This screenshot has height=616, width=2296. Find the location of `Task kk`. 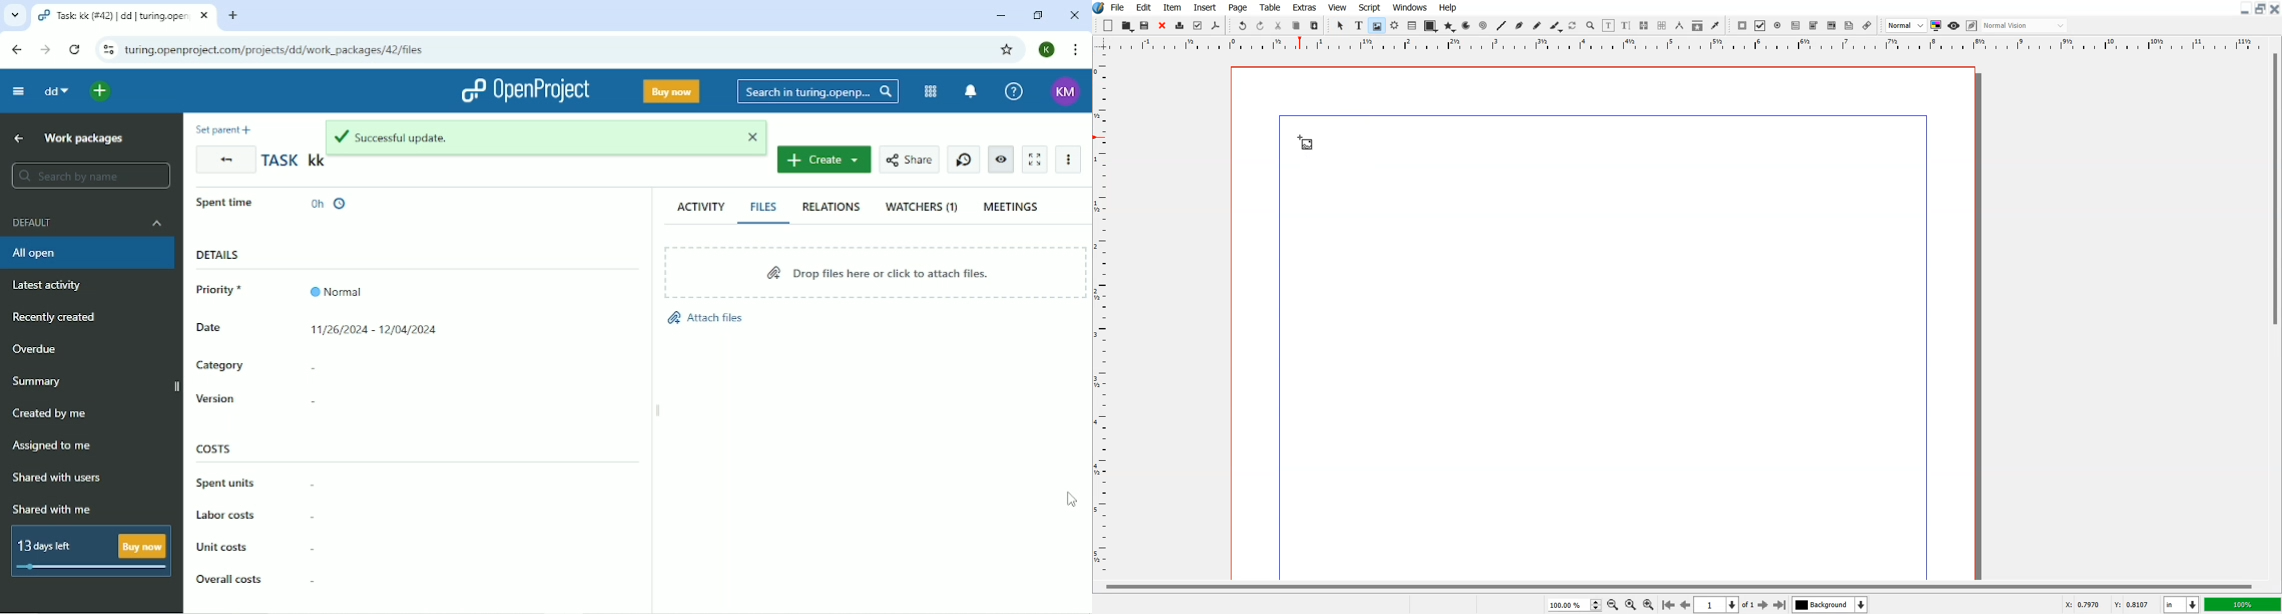

Task kk is located at coordinates (293, 162).